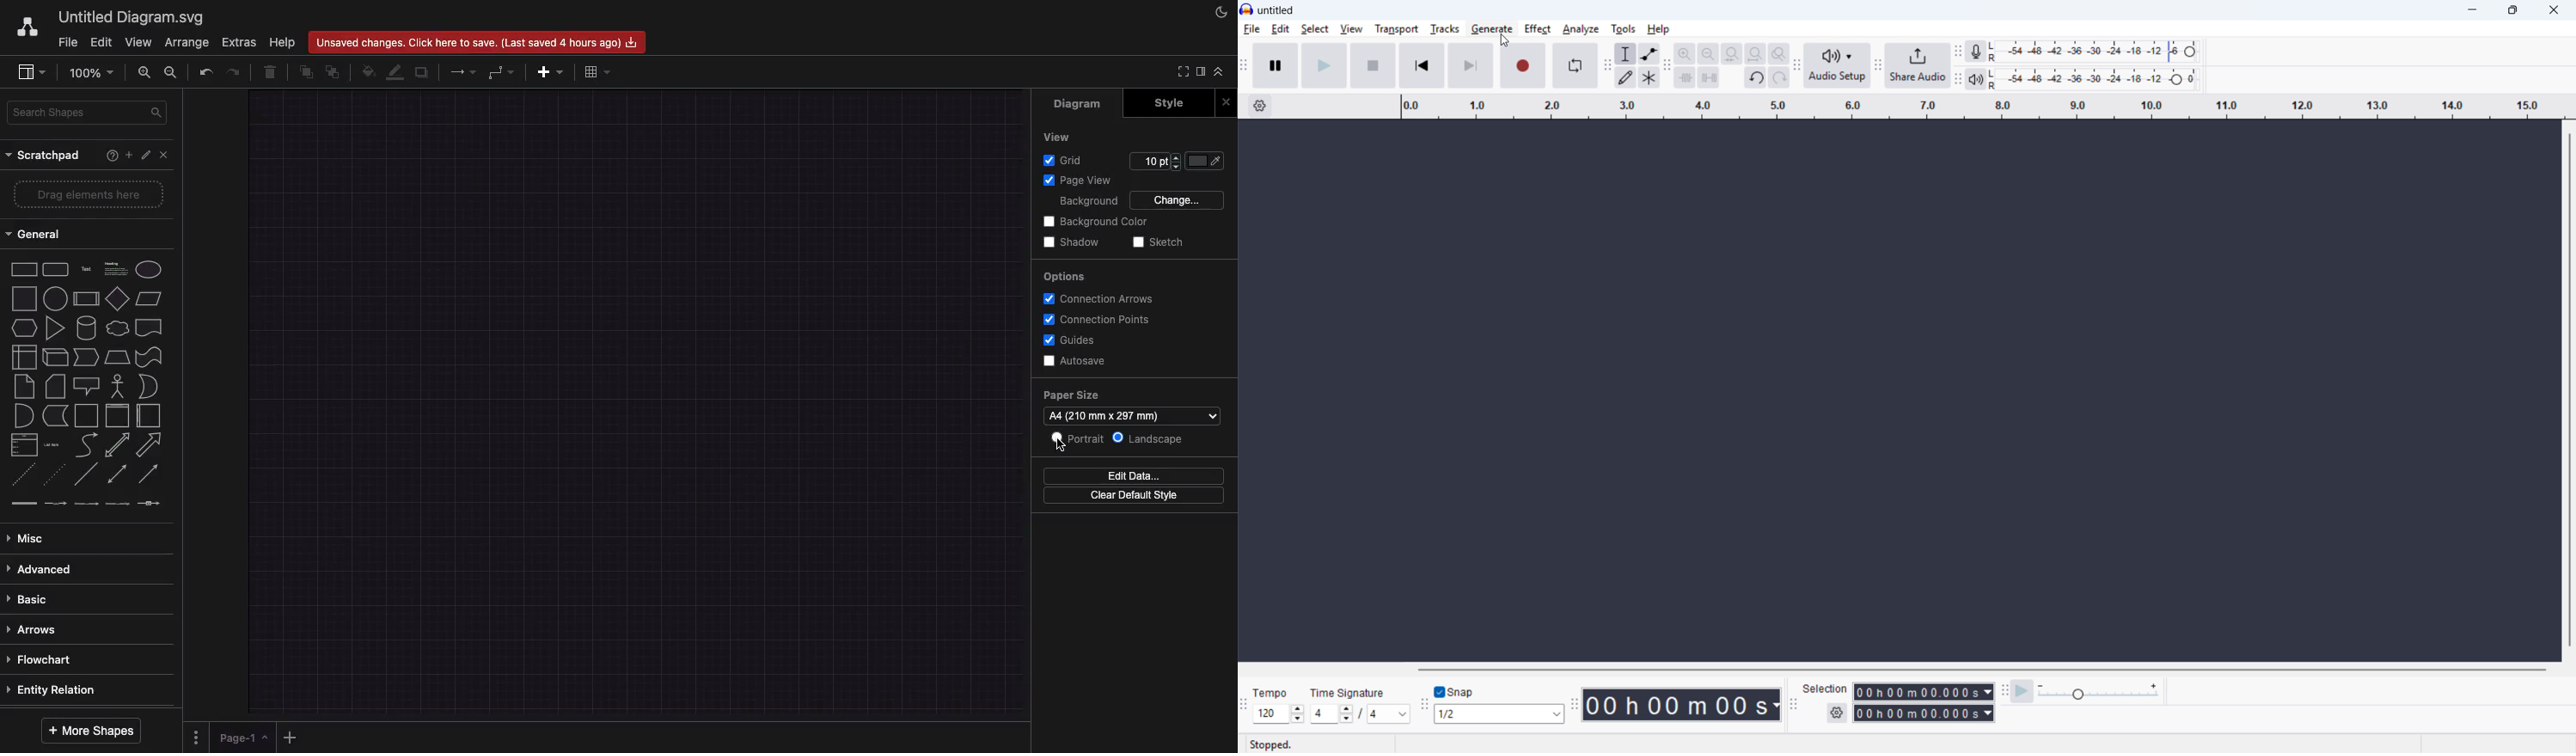 This screenshot has height=756, width=2576. What do you see at coordinates (144, 75) in the screenshot?
I see `Zoom in` at bounding box center [144, 75].